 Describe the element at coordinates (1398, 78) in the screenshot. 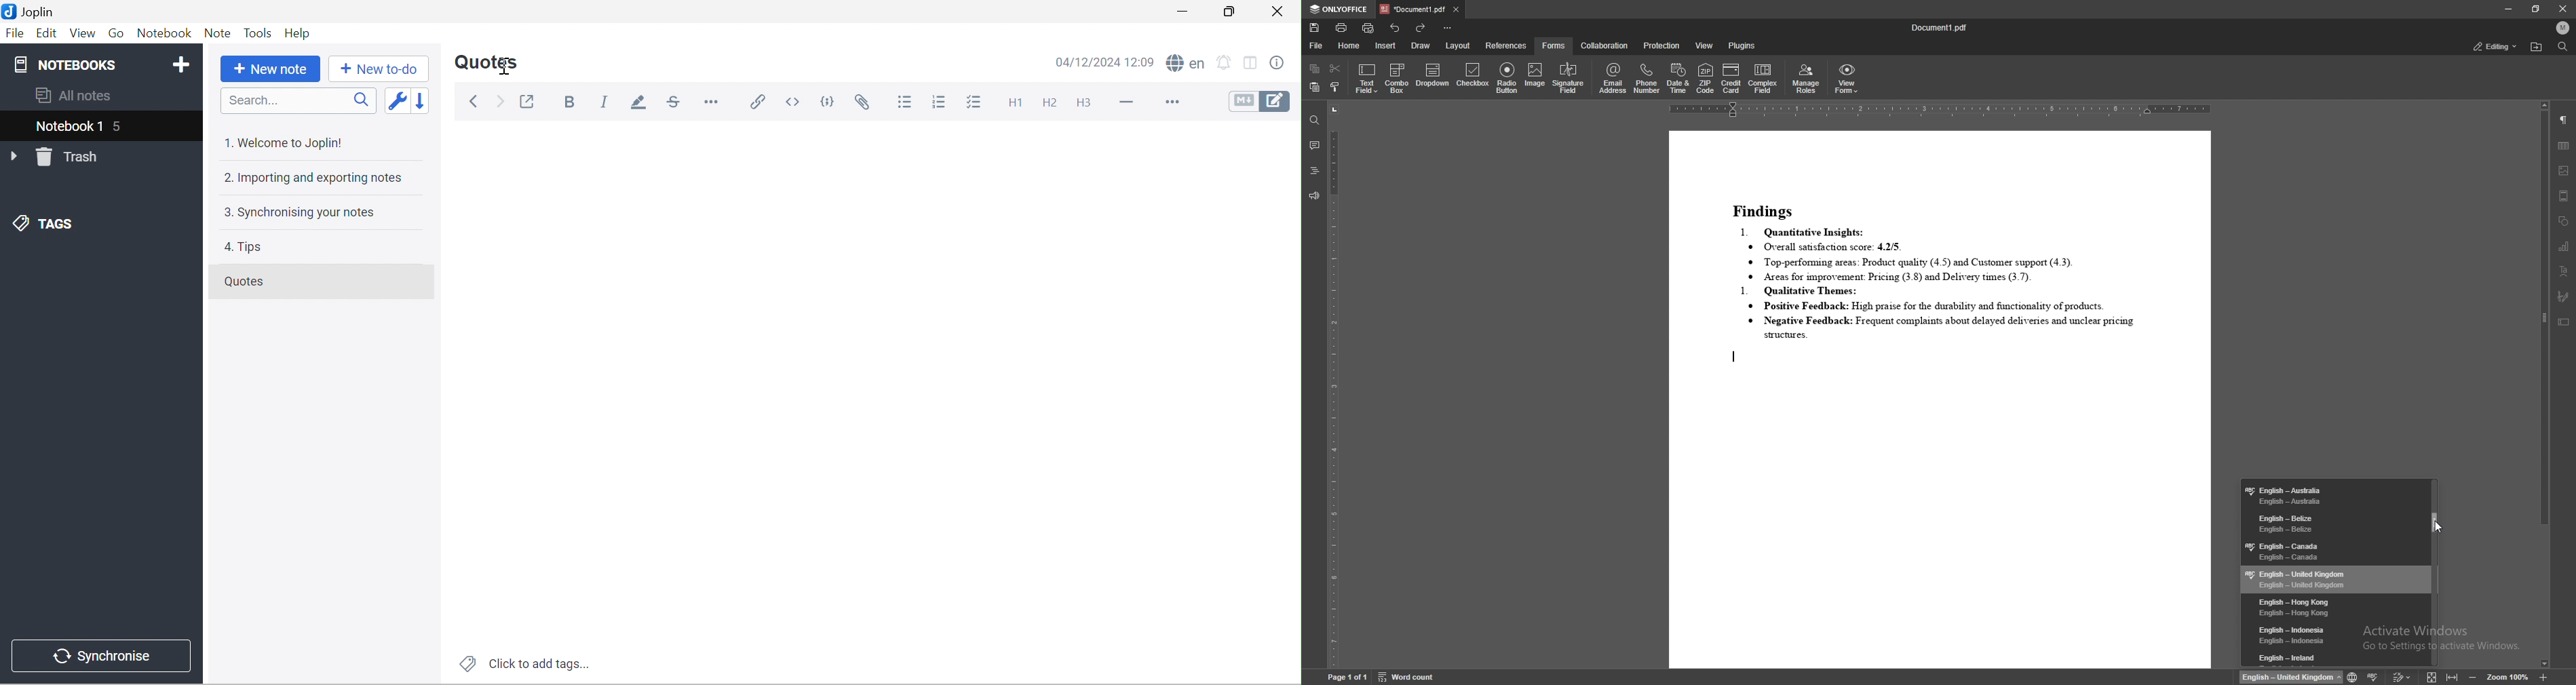

I see `combo box` at that location.